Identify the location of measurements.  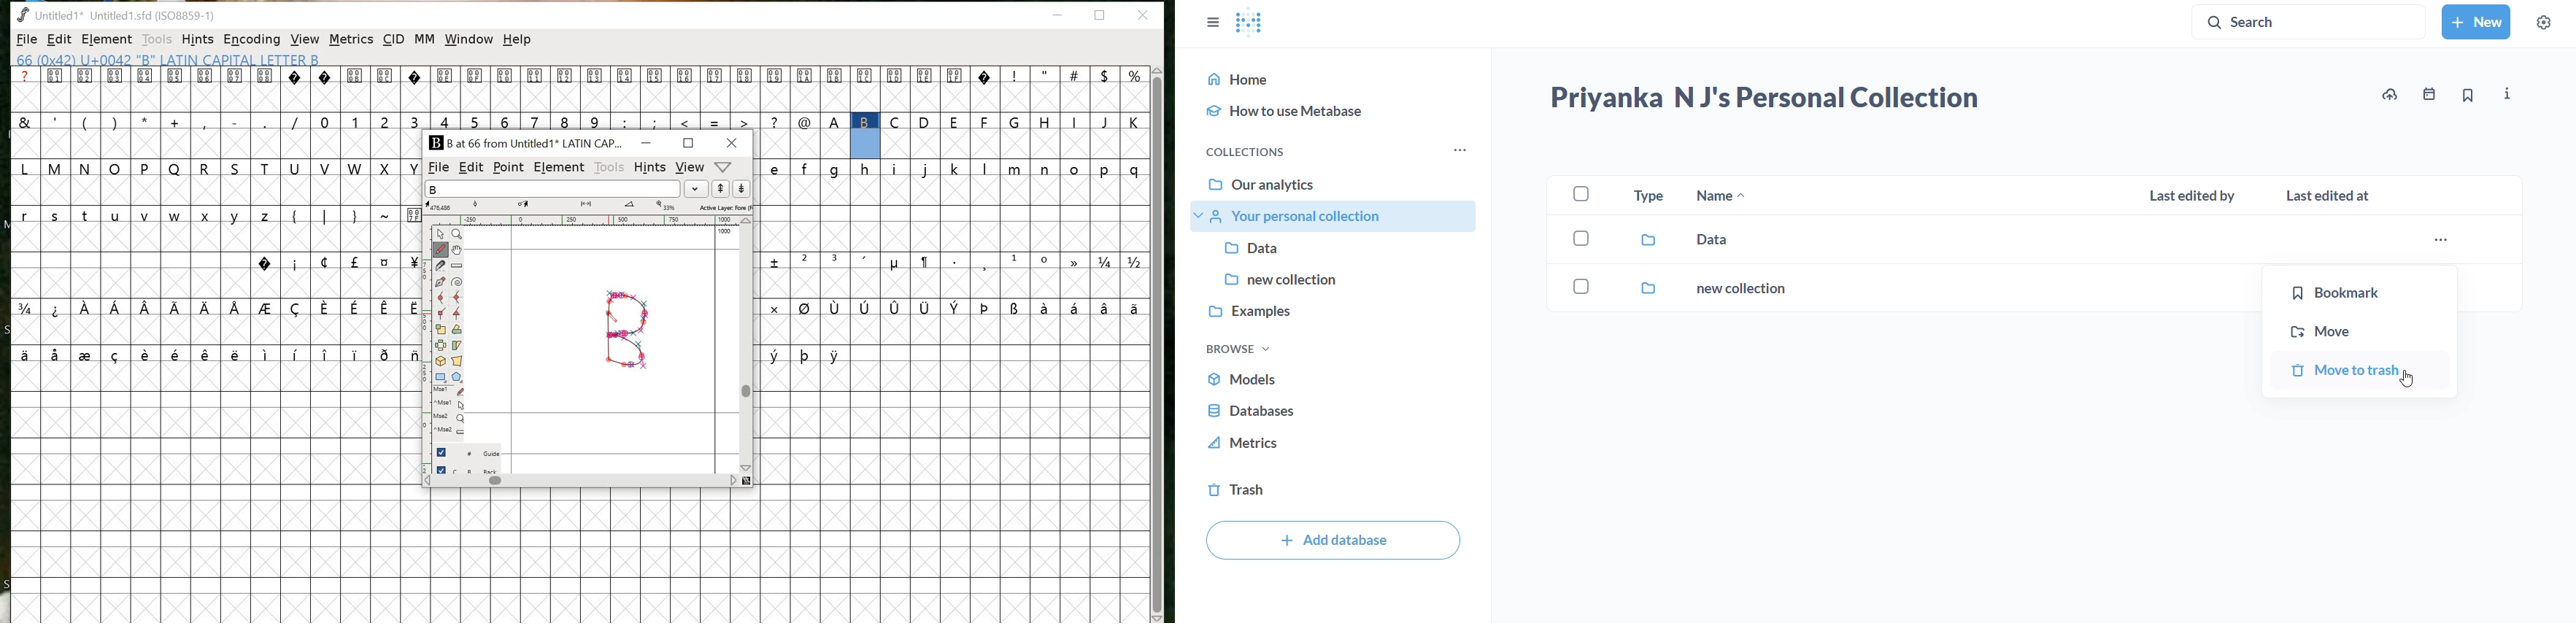
(591, 206).